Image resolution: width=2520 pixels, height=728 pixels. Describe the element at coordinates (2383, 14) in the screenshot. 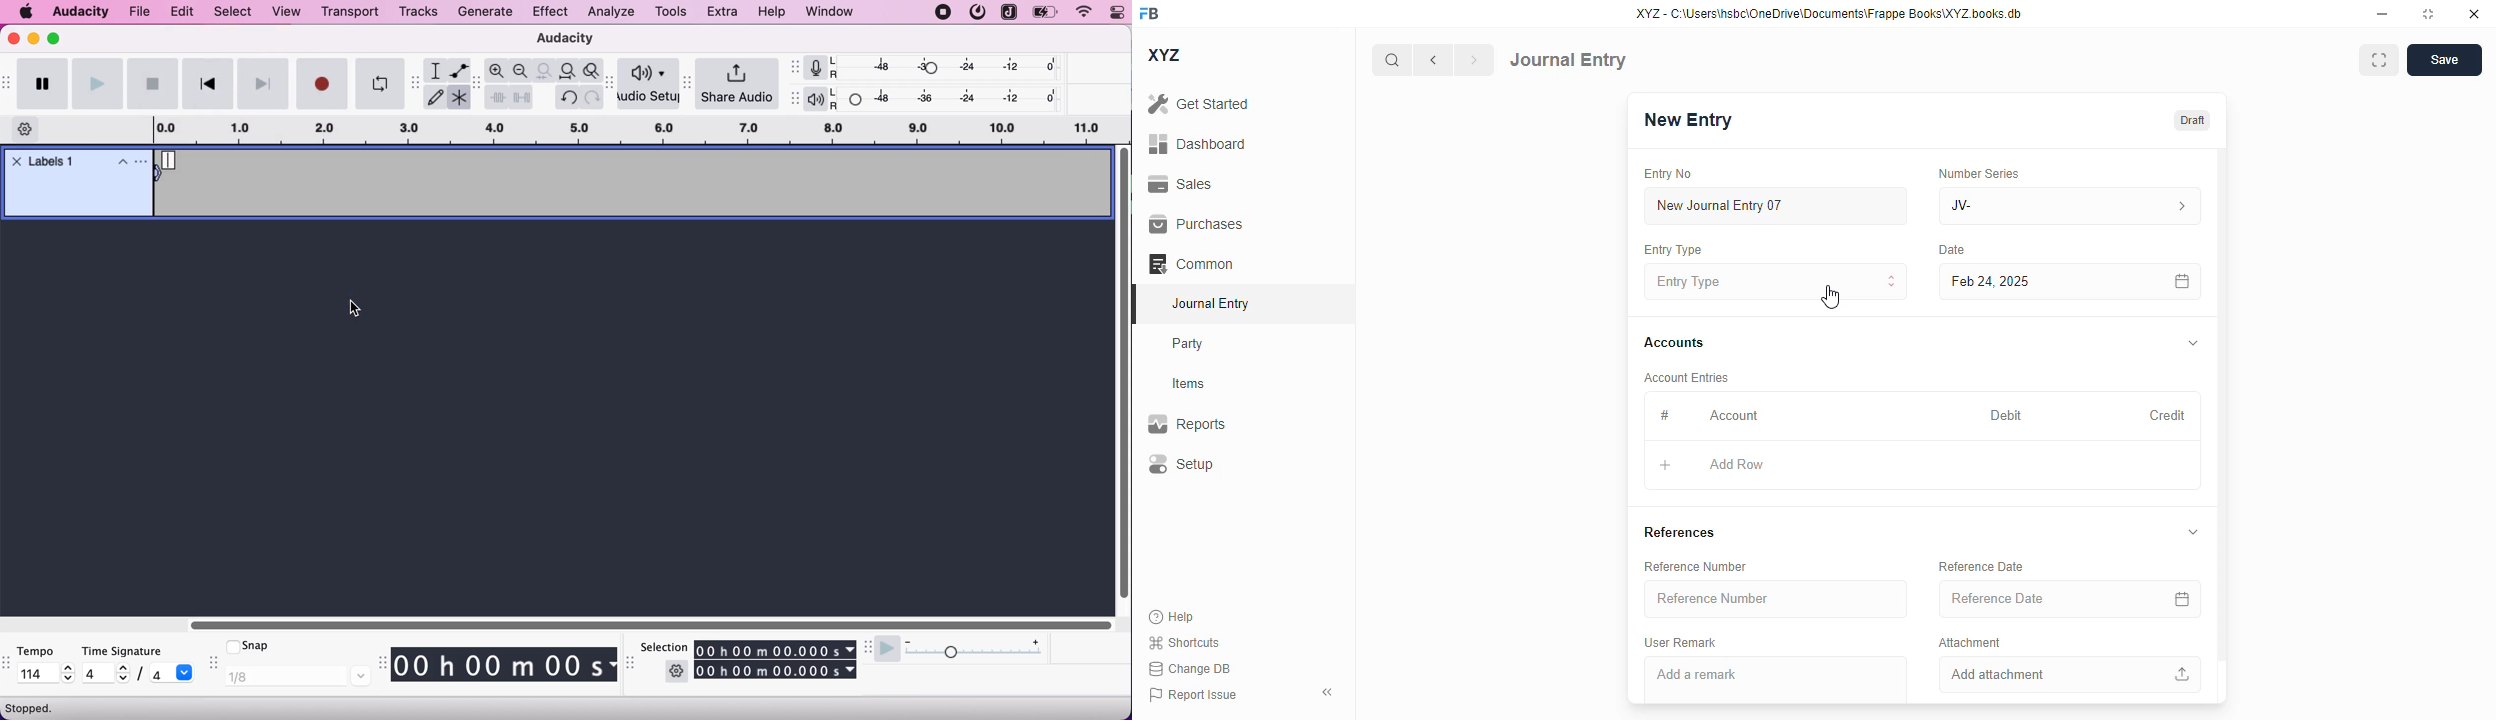

I see `minimize` at that location.